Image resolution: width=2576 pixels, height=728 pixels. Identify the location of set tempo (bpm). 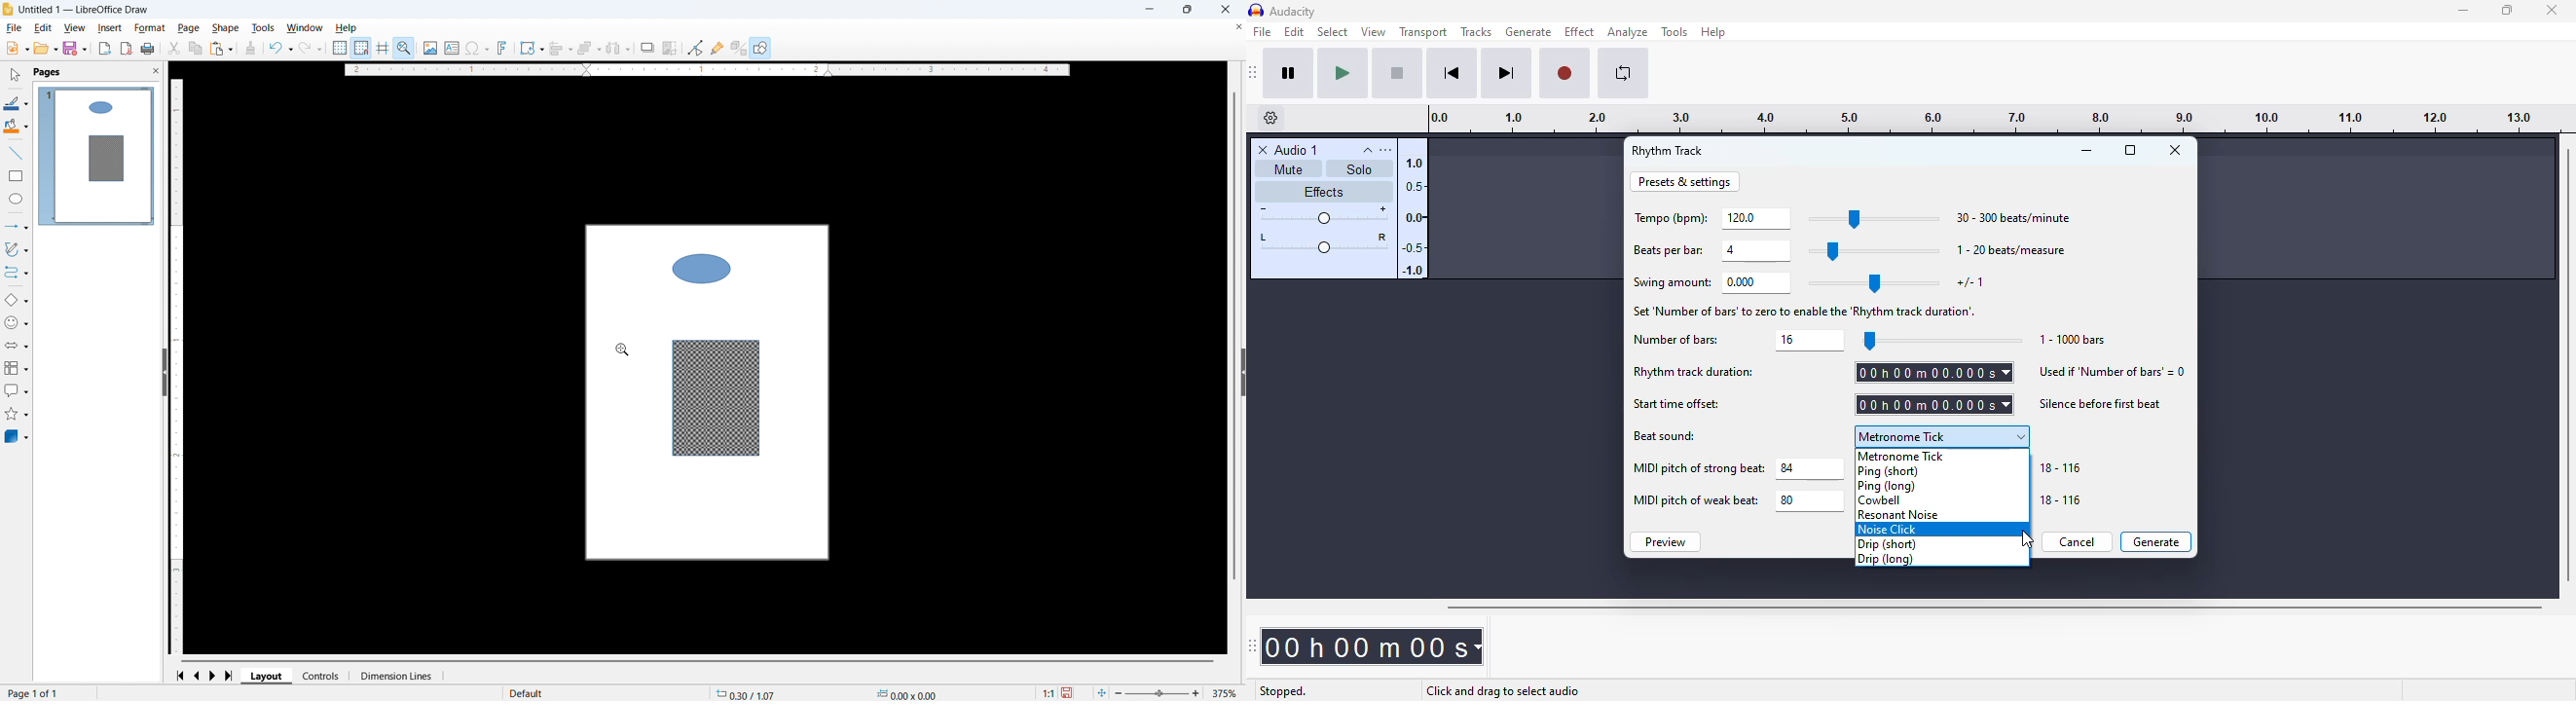
(1757, 219).